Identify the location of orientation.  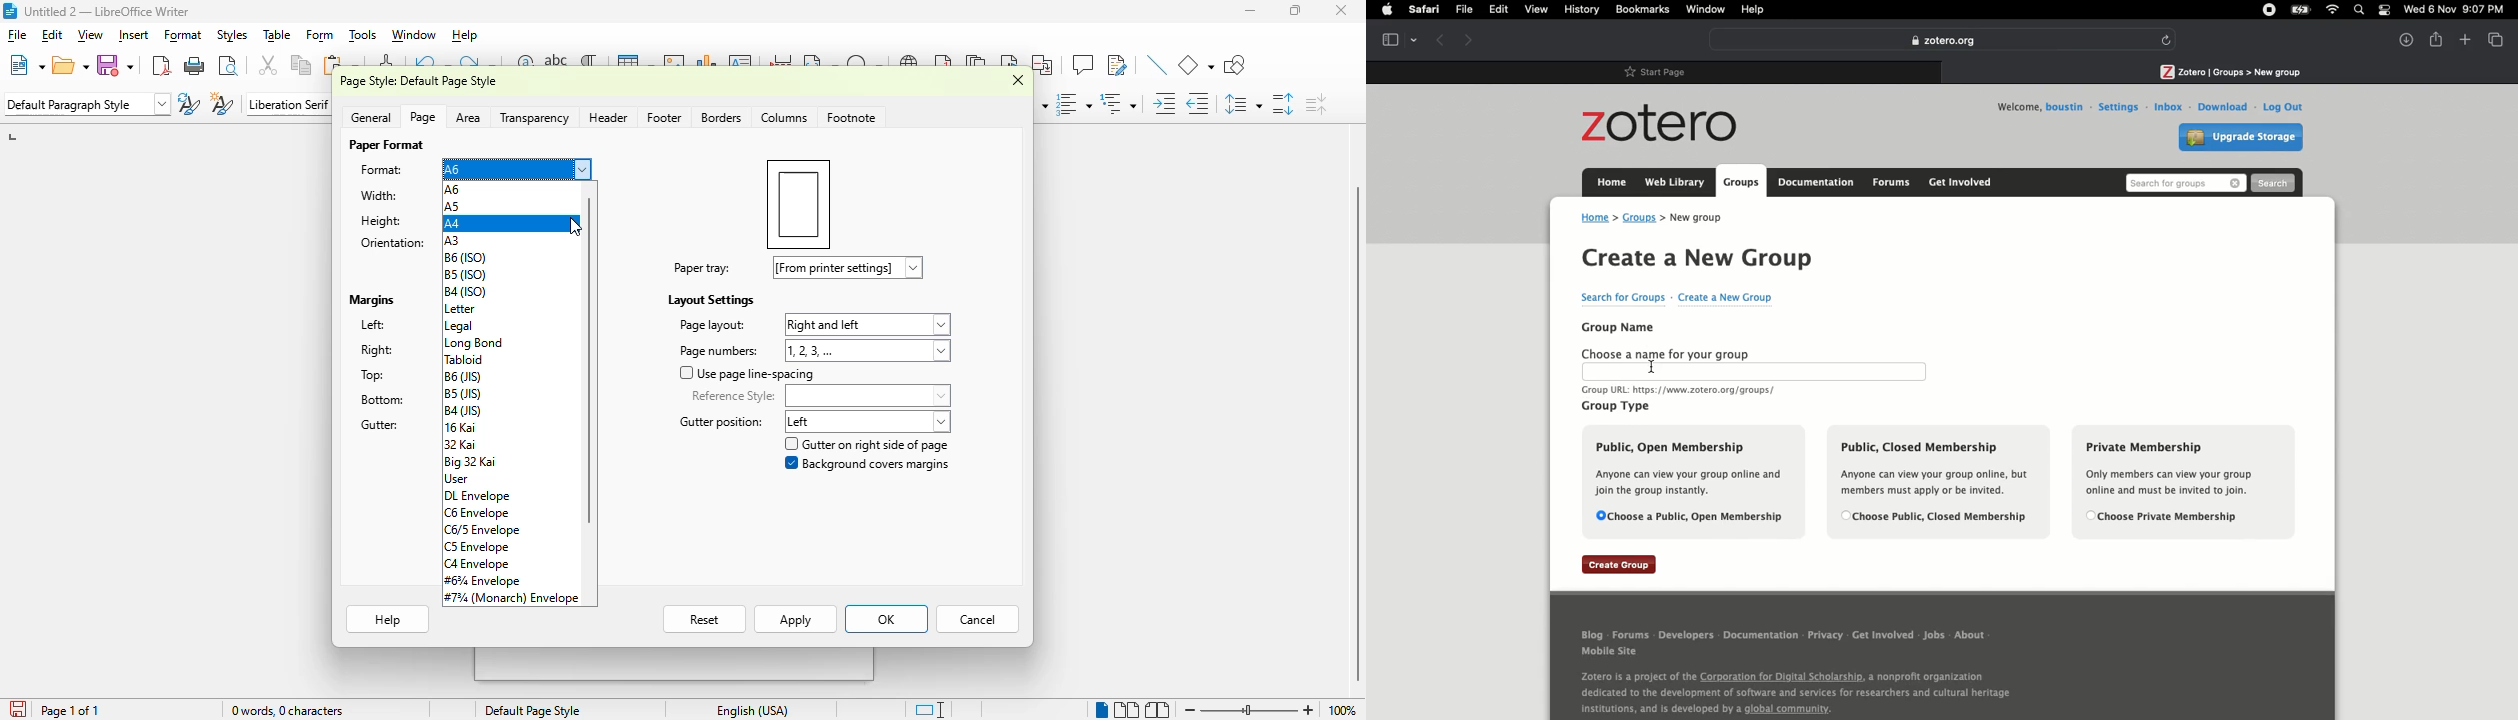
(393, 243).